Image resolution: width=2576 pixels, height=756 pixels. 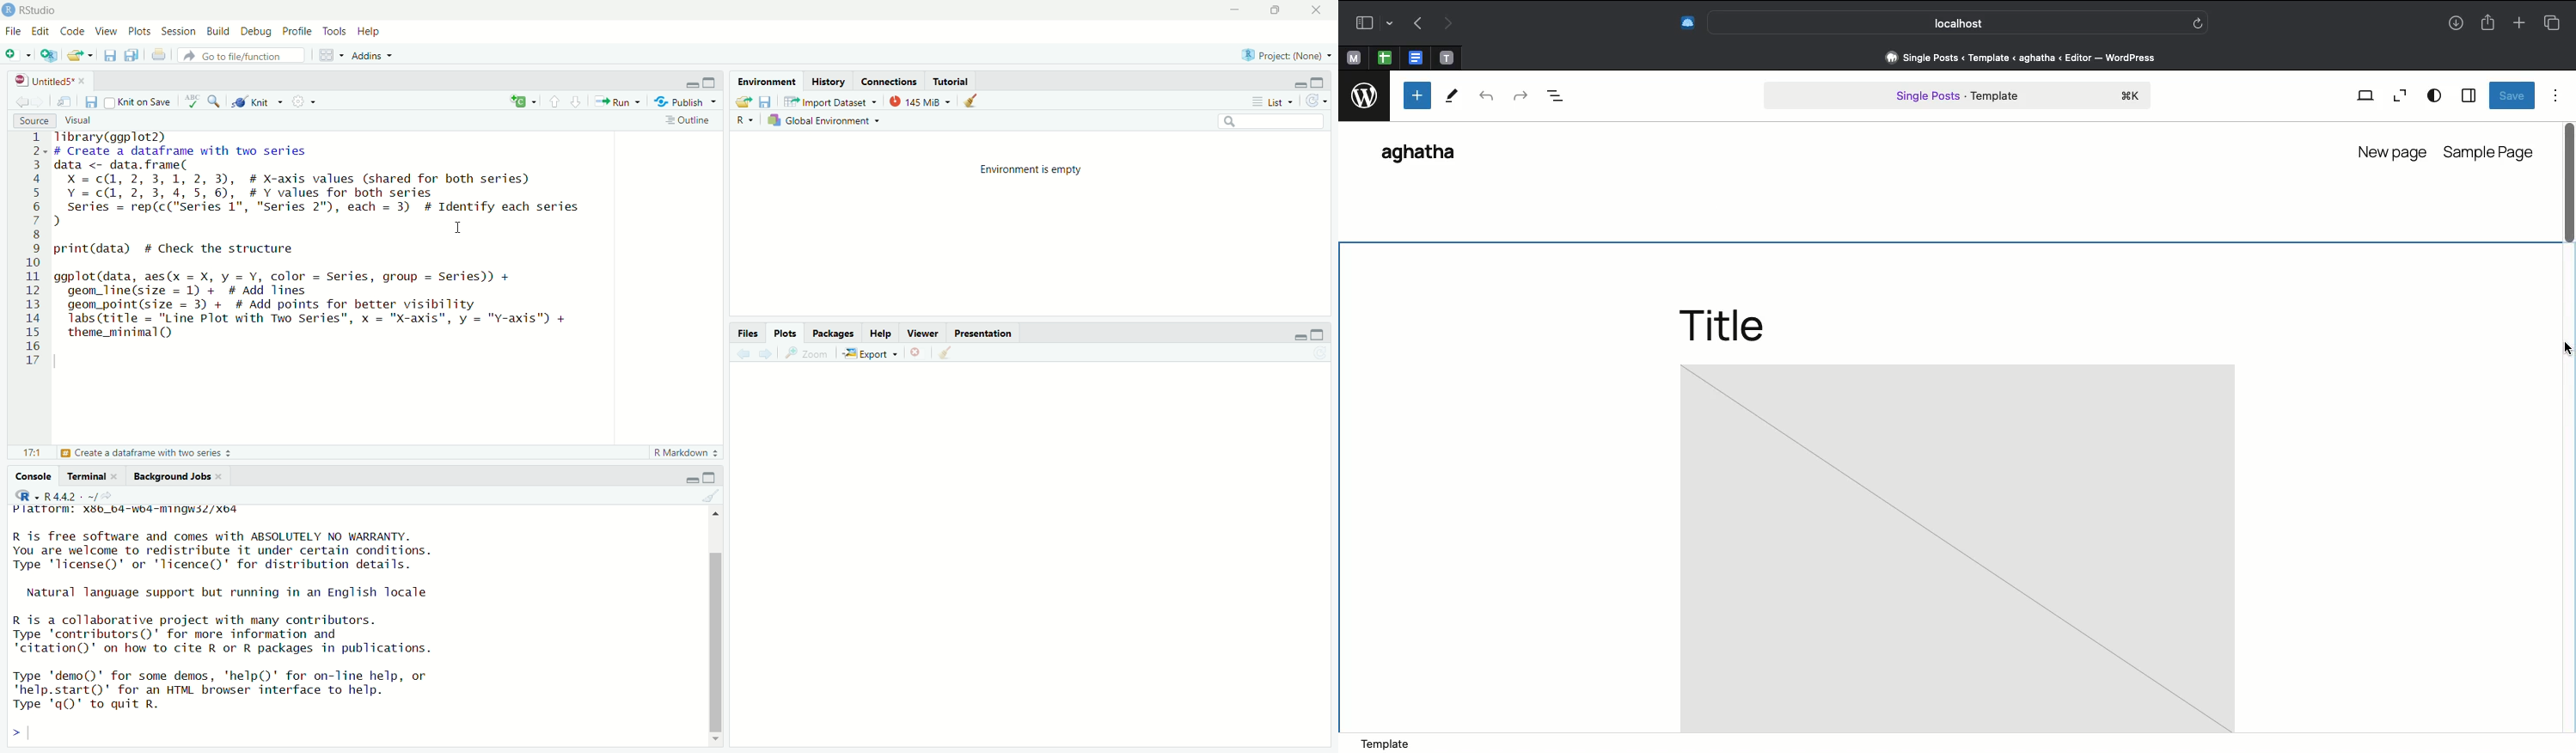 I want to click on Go forward to the next source selection, so click(x=766, y=353).